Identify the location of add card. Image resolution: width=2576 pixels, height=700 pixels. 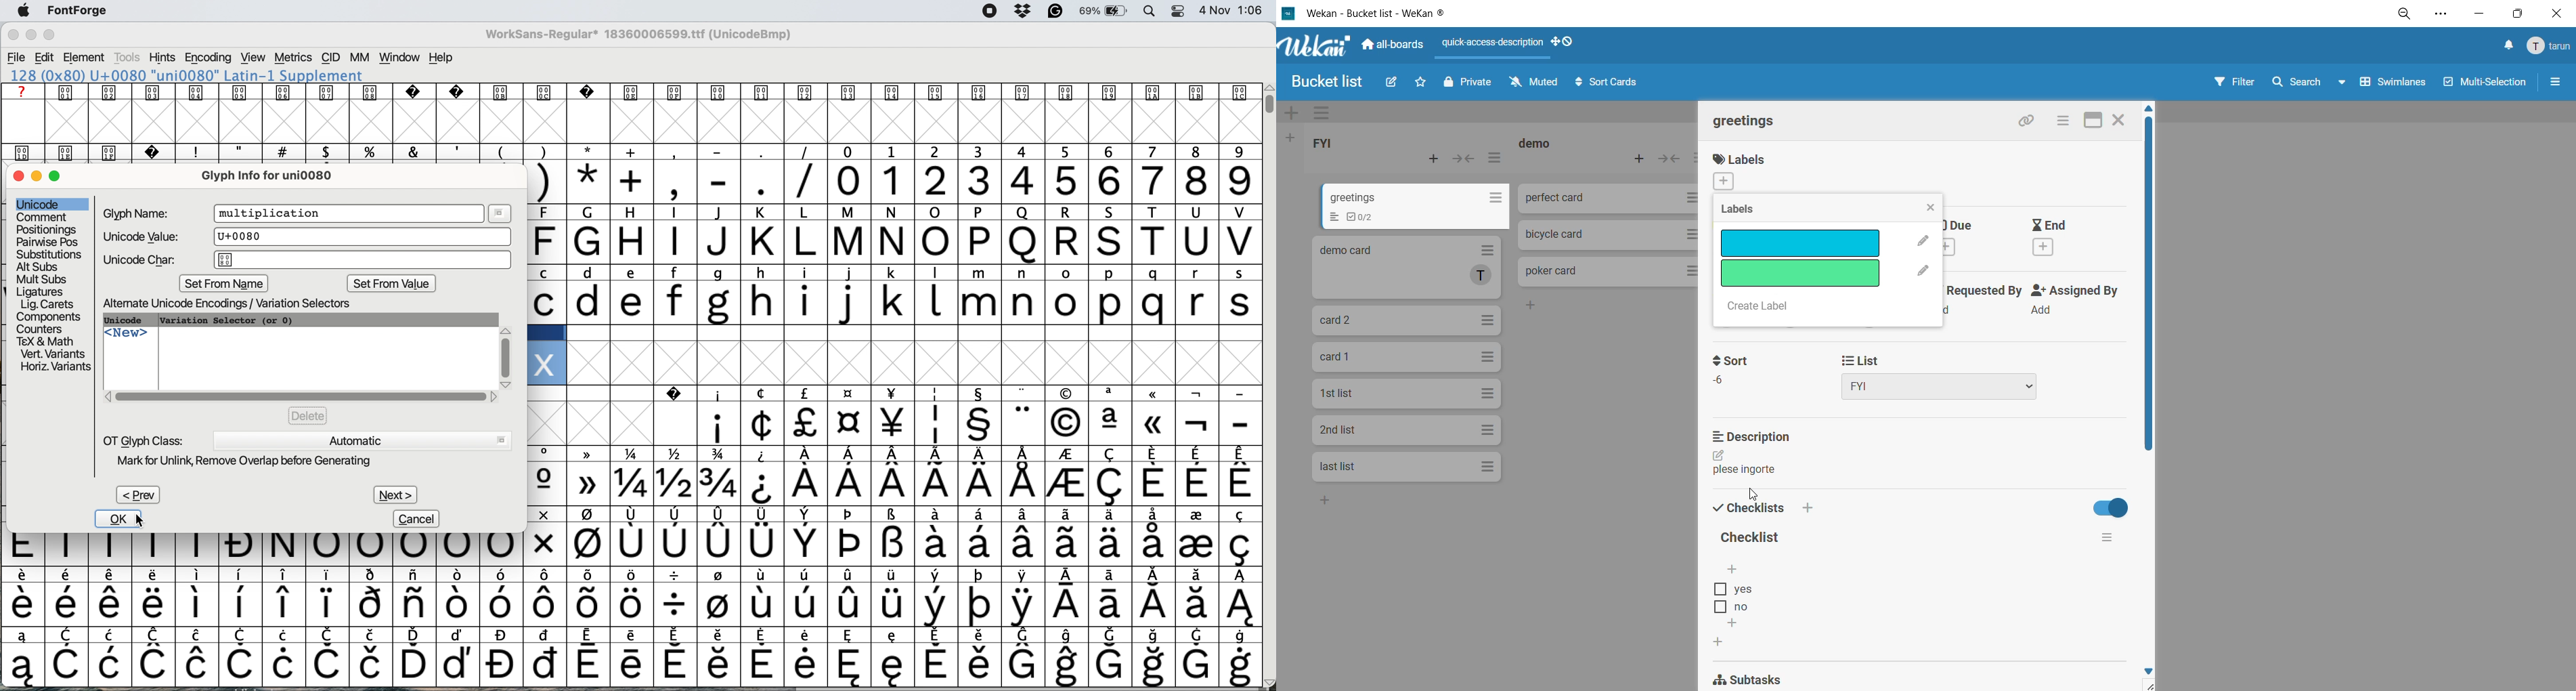
(1640, 161).